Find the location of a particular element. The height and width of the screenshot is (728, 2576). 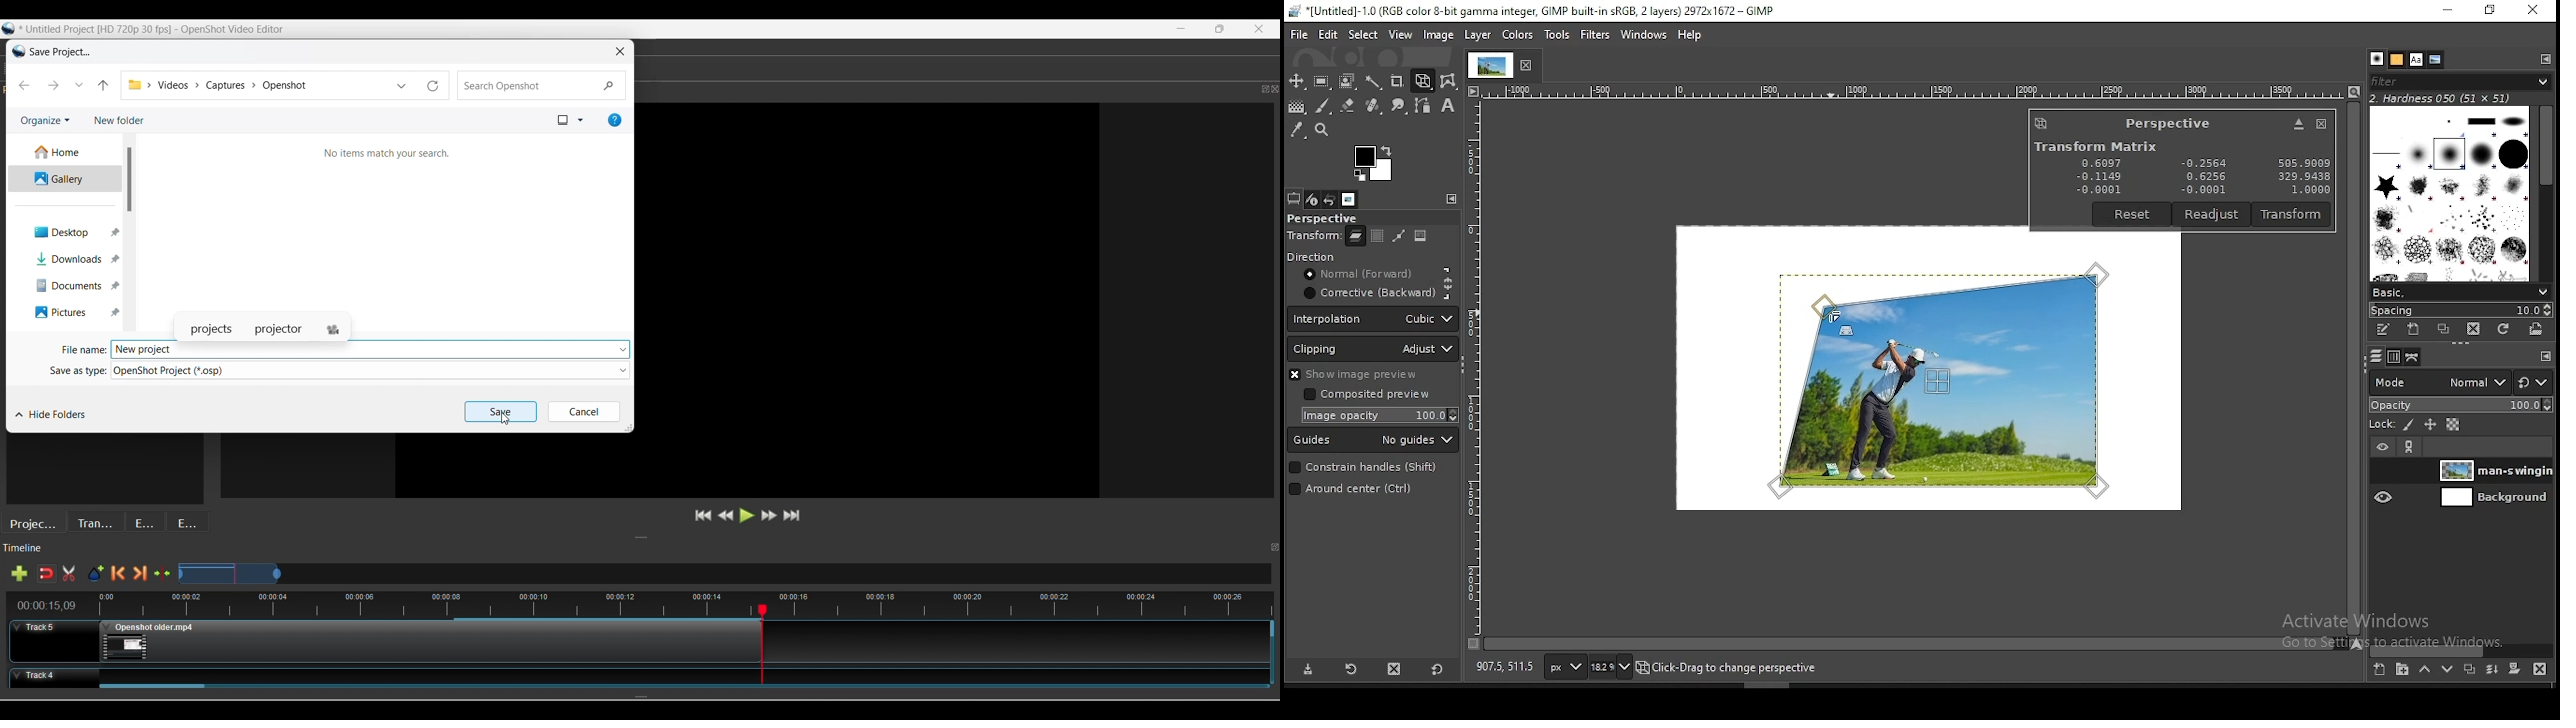

Center the timeline on the playhead is located at coordinates (162, 573).